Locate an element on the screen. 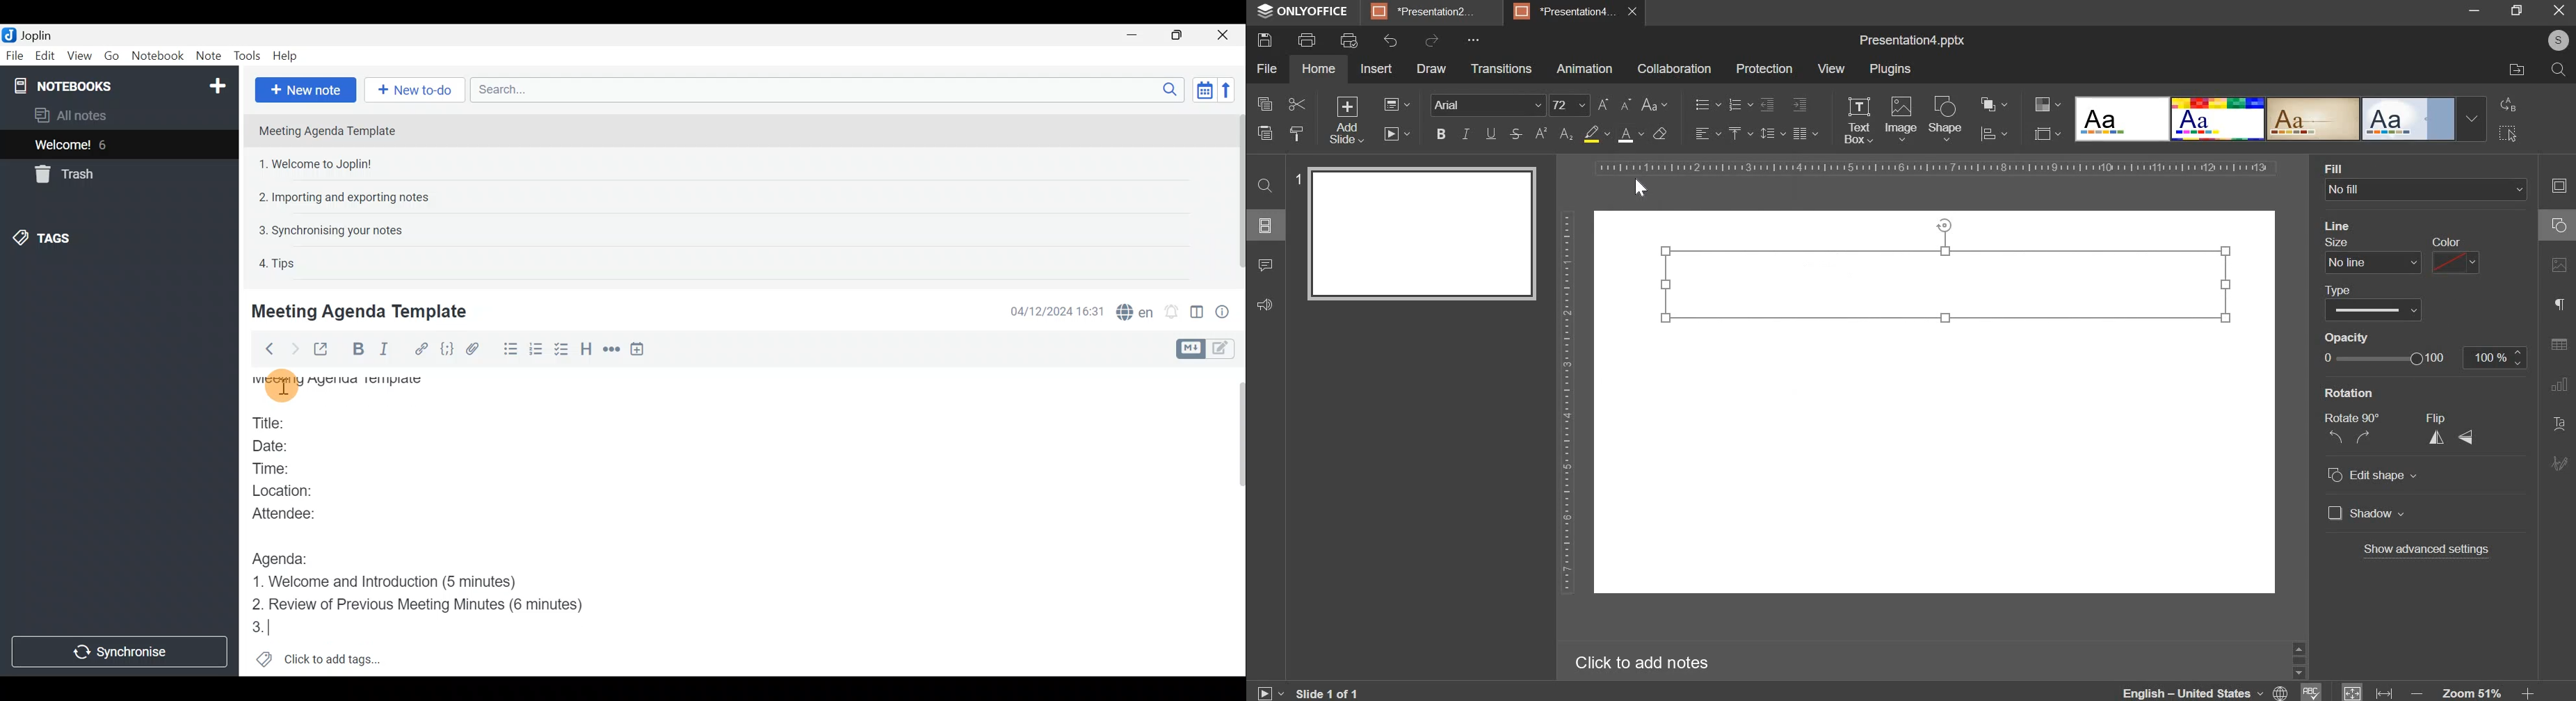 This screenshot has height=728, width=2576.  is located at coordinates (282, 384).